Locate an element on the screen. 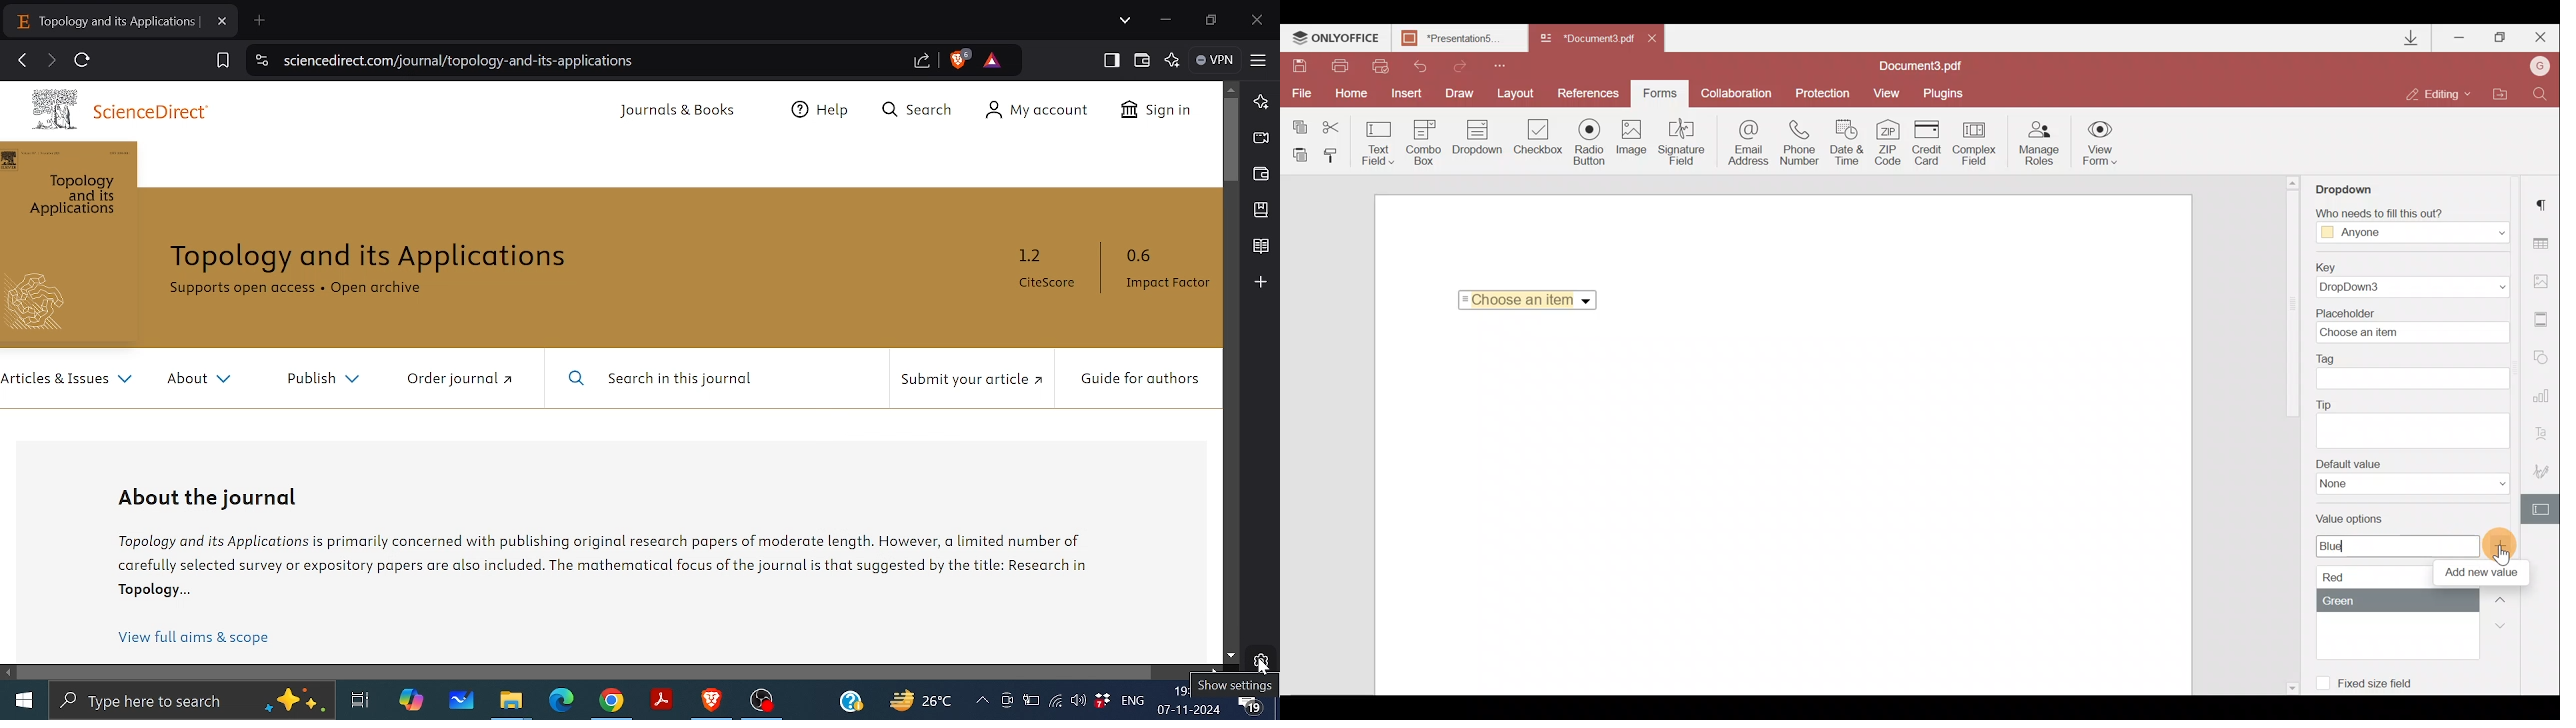 The height and width of the screenshot is (728, 2576). Customize and control brave is located at coordinates (1260, 60).